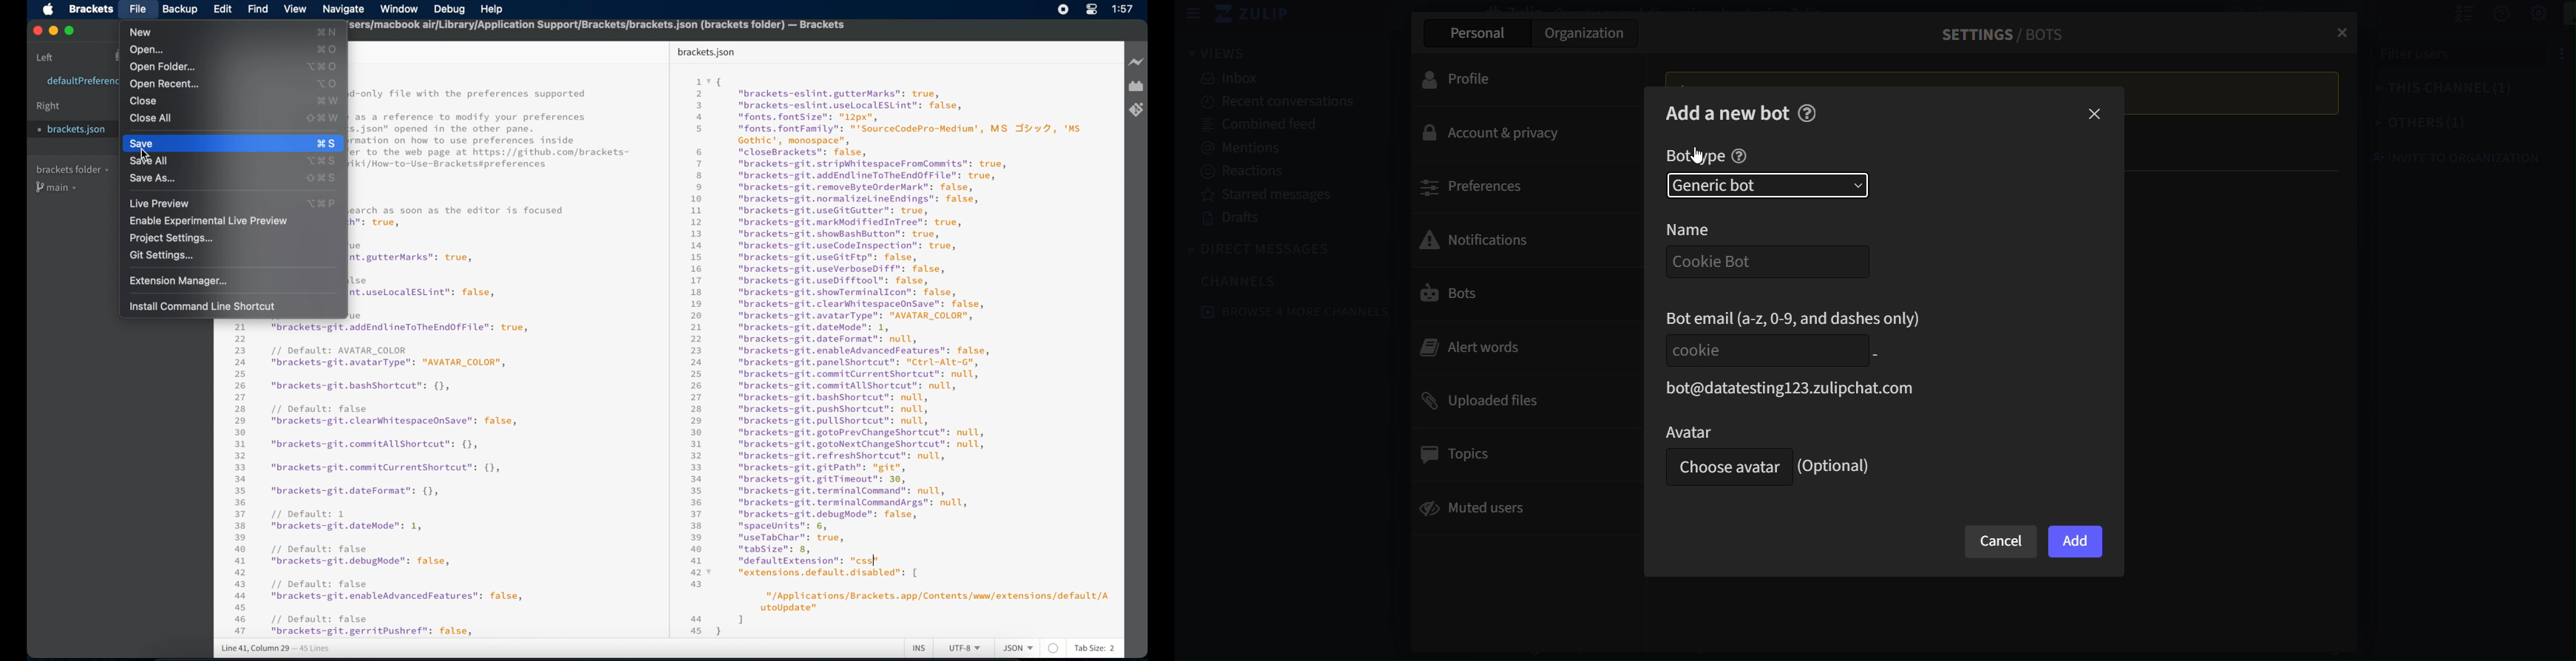  I want to click on personal, so click(1475, 33).